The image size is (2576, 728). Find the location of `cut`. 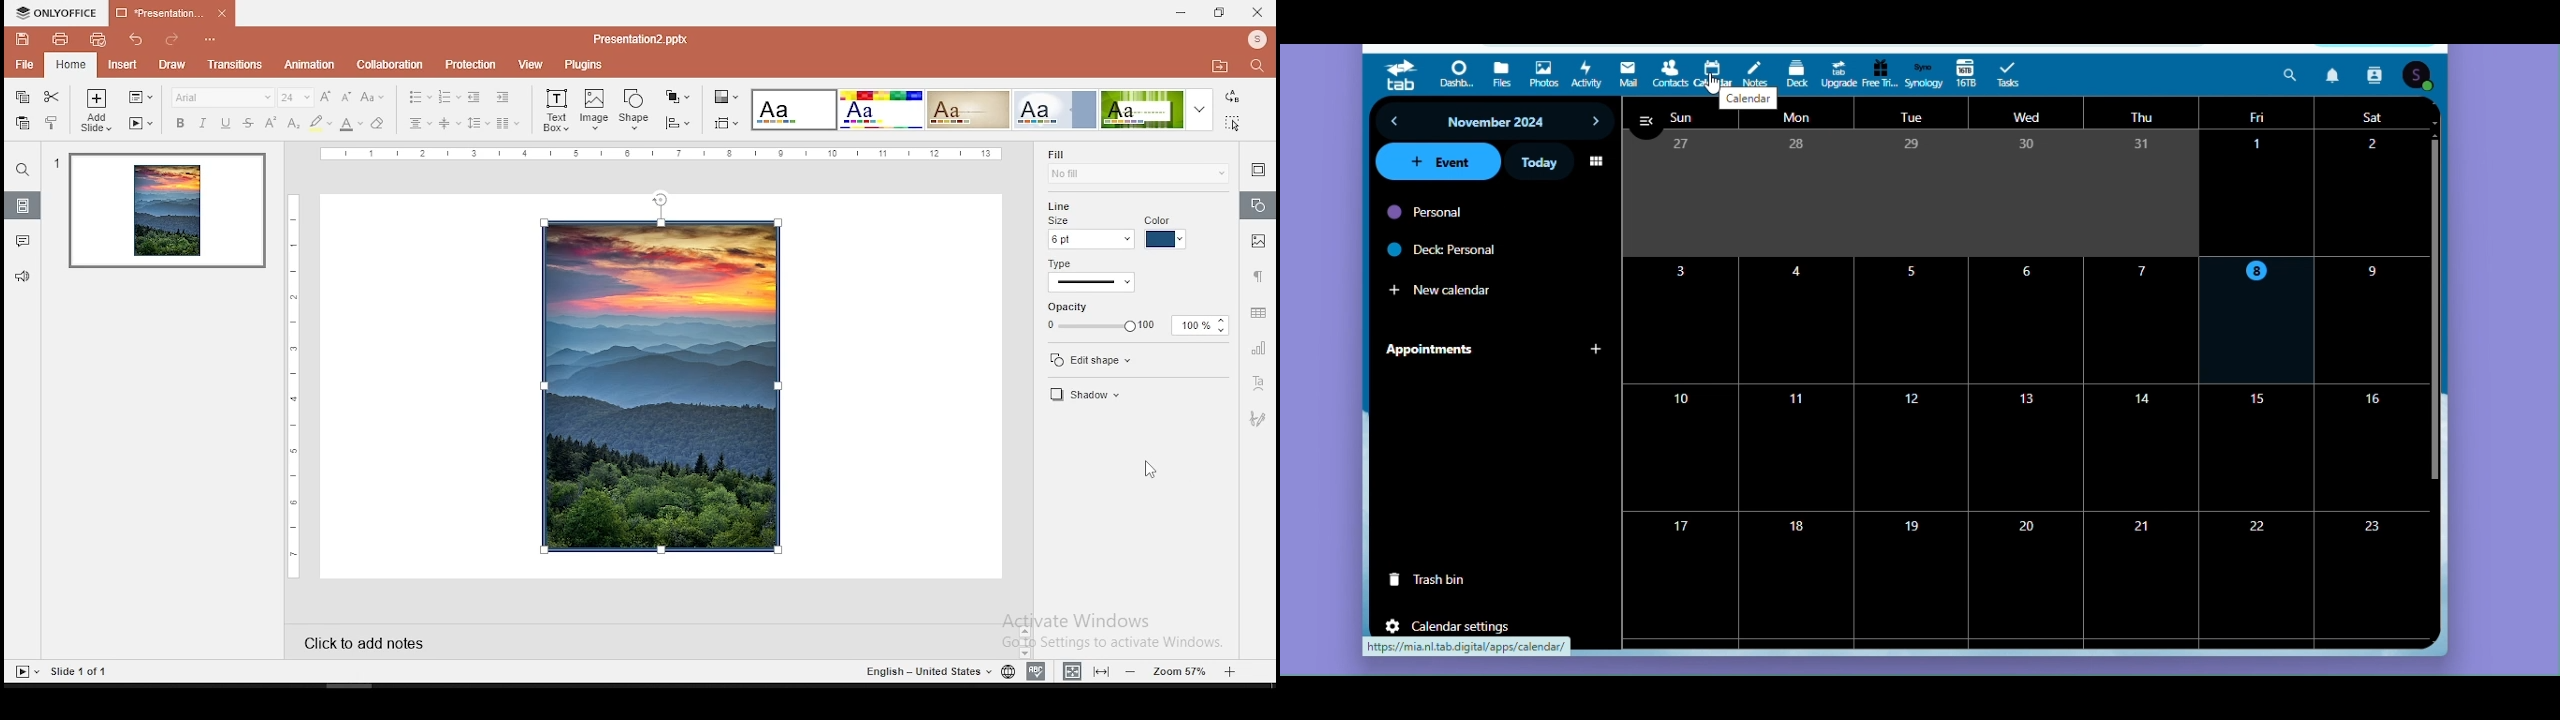

cut is located at coordinates (52, 97).